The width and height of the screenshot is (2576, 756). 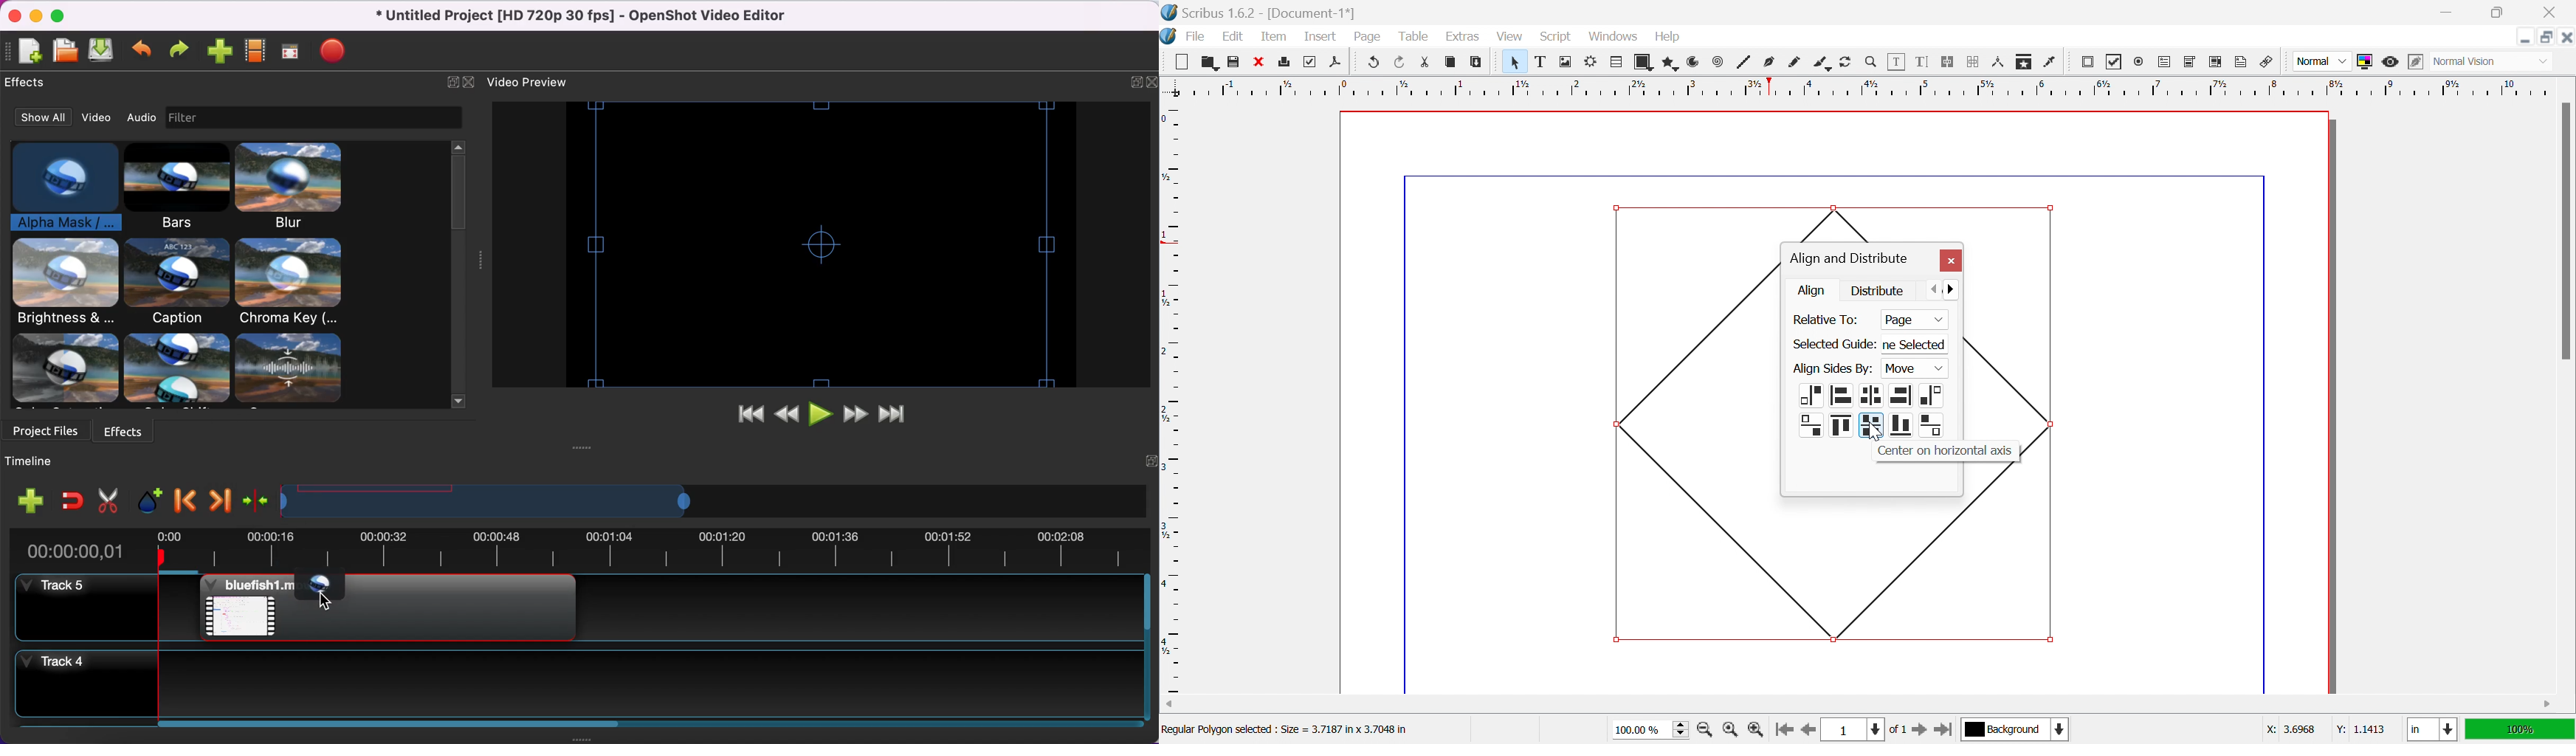 I want to click on export video, so click(x=335, y=53).